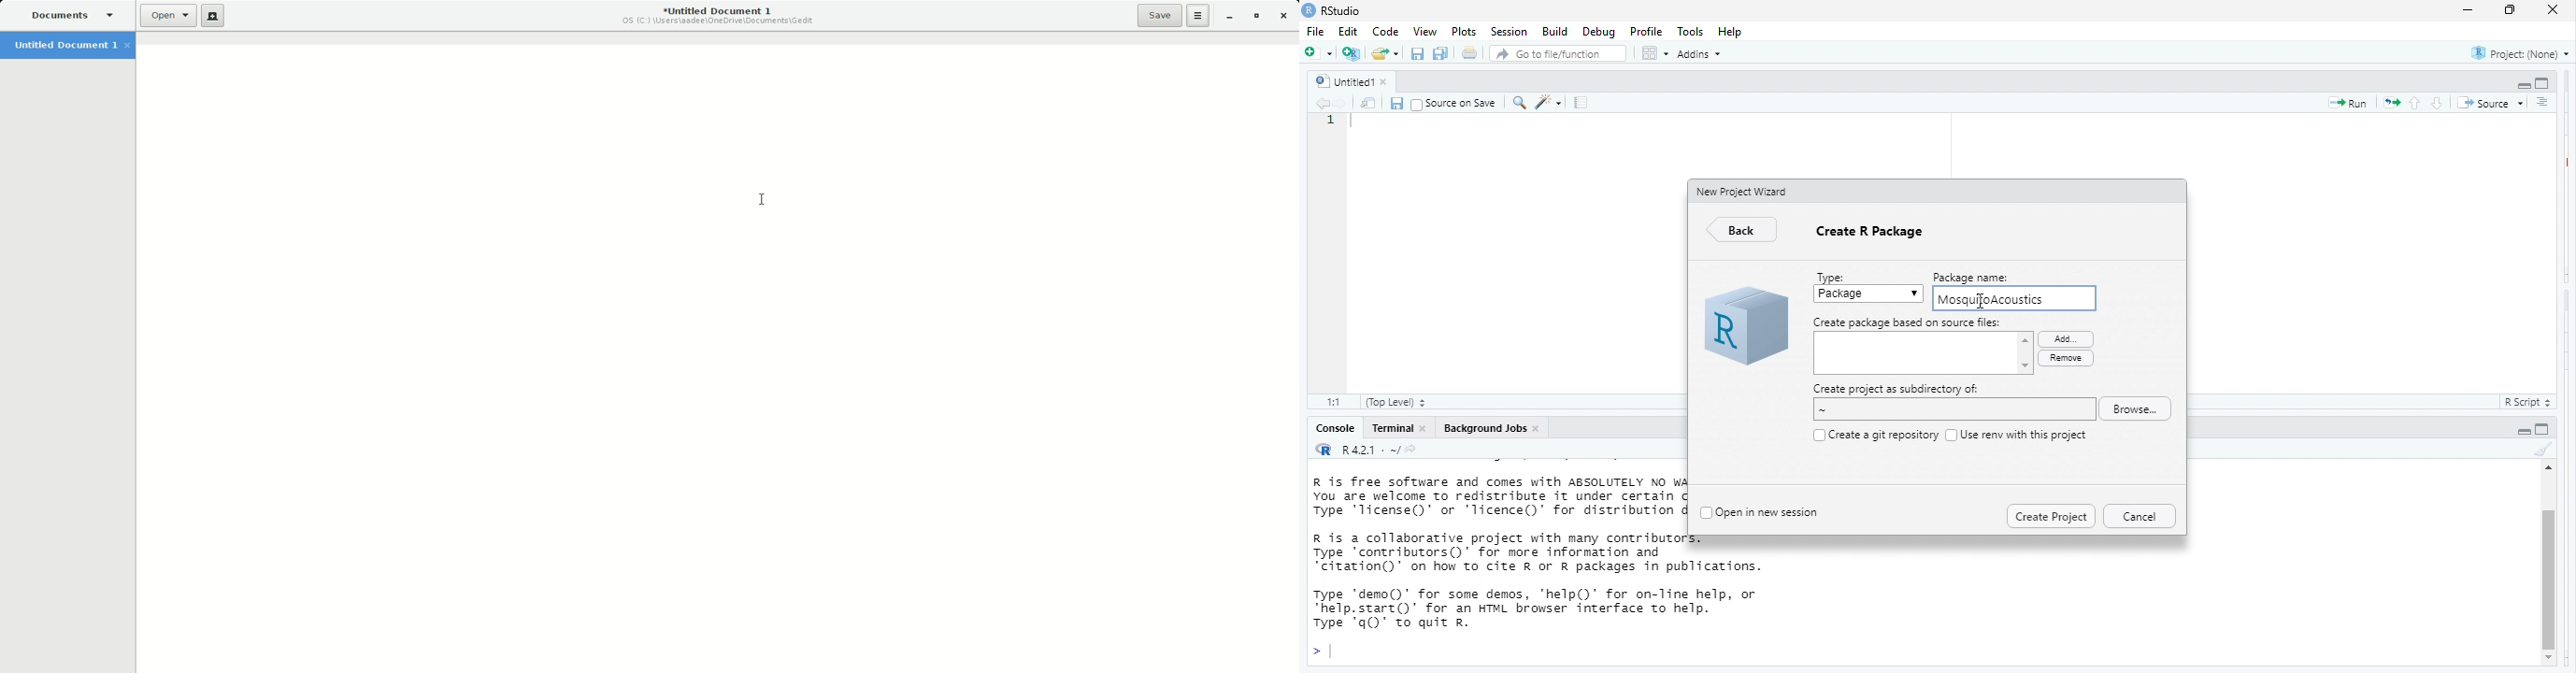 The image size is (2576, 700). I want to click on run, so click(2344, 105).